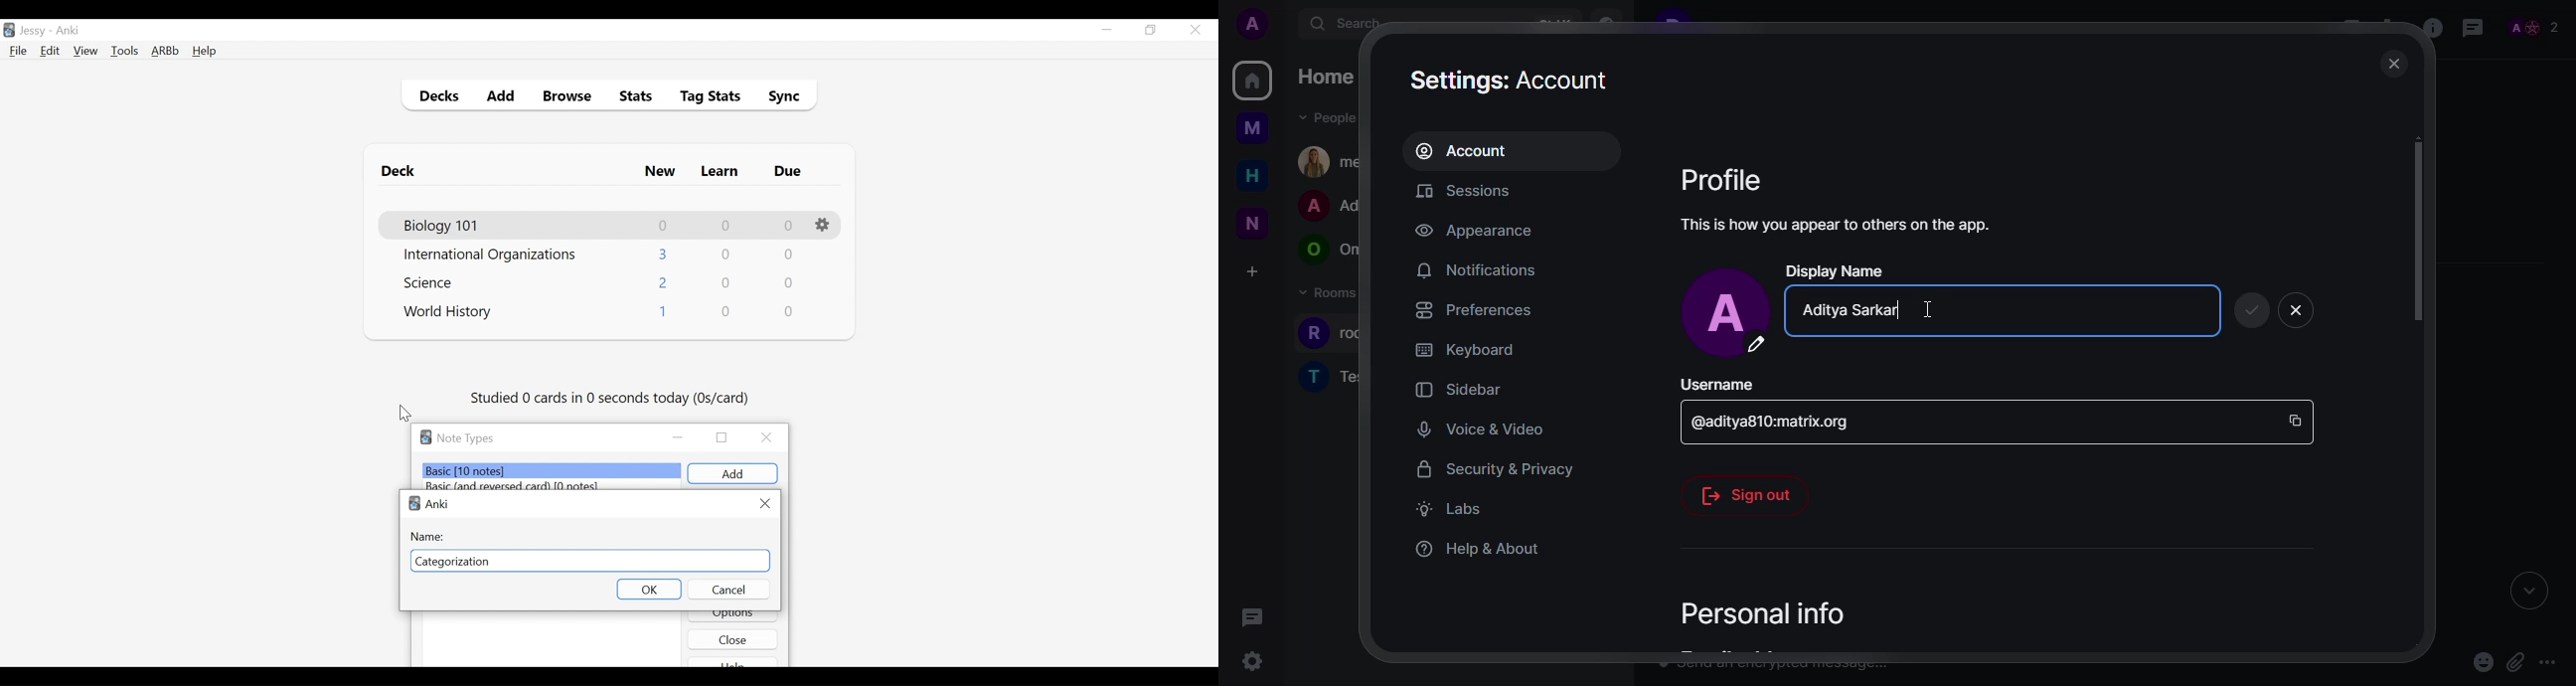 The width and height of the screenshot is (2576, 700). Describe the element at coordinates (1780, 424) in the screenshot. I see `id` at that location.